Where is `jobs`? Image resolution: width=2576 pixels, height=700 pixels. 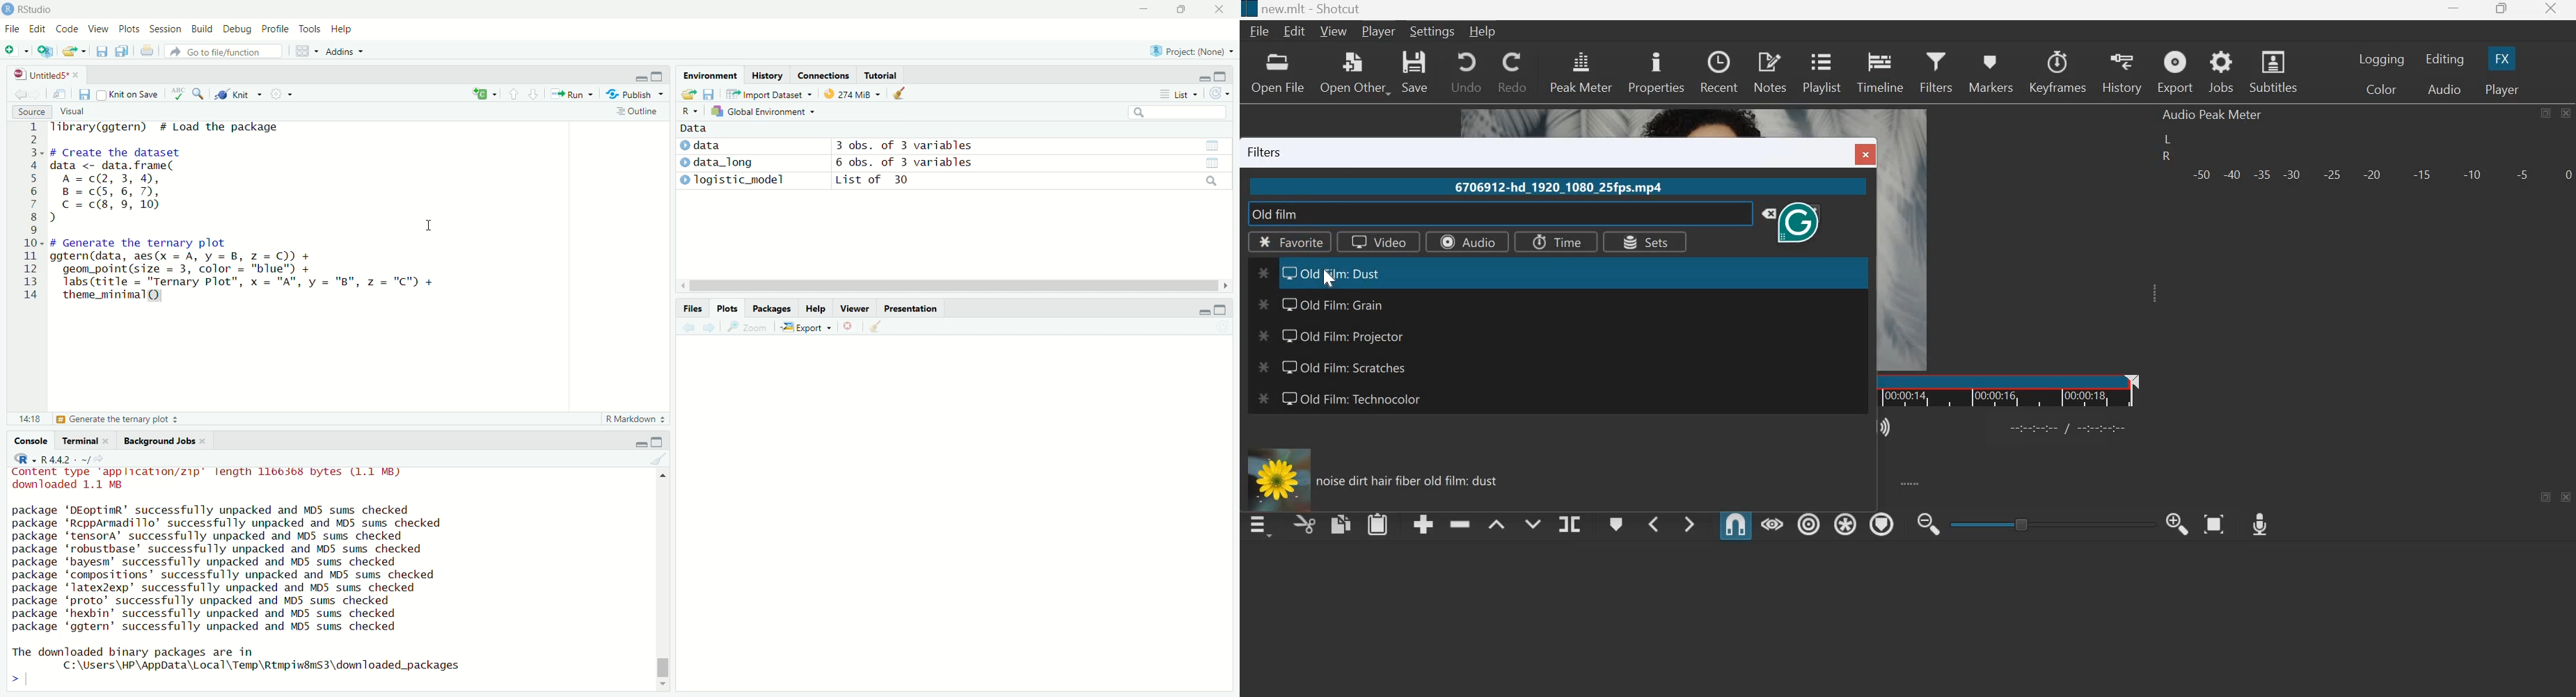 jobs is located at coordinates (2222, 72).